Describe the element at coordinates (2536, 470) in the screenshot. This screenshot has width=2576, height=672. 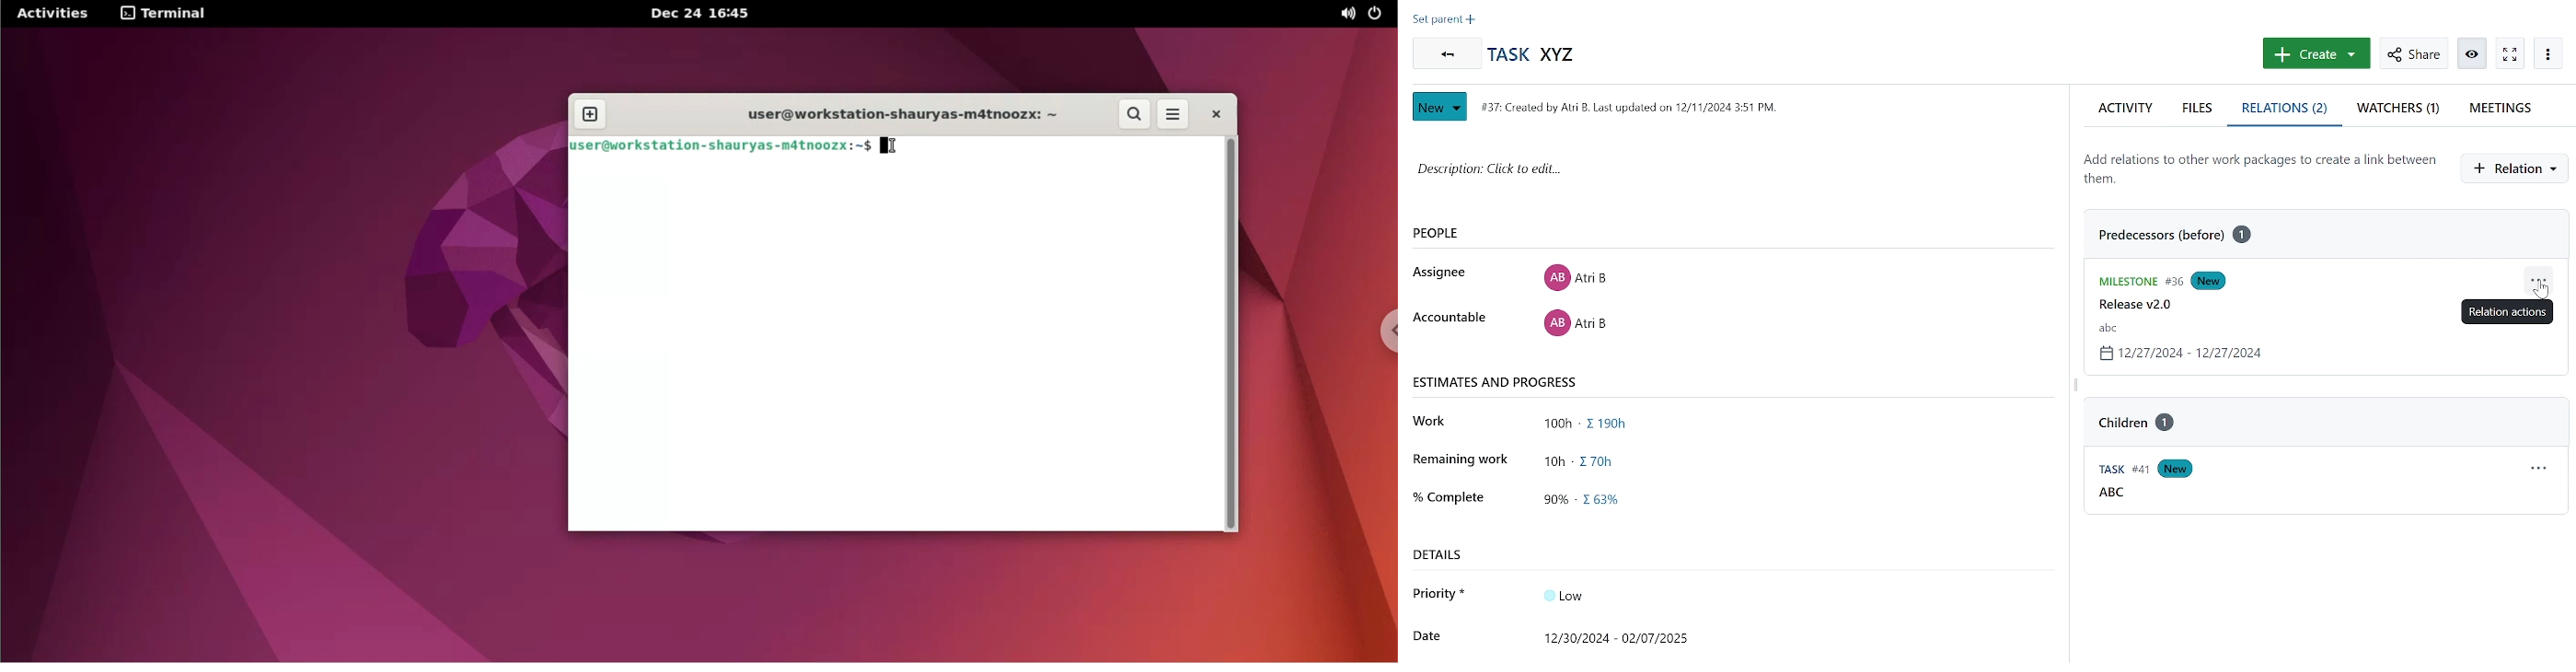
I see `relation actions` at that location.